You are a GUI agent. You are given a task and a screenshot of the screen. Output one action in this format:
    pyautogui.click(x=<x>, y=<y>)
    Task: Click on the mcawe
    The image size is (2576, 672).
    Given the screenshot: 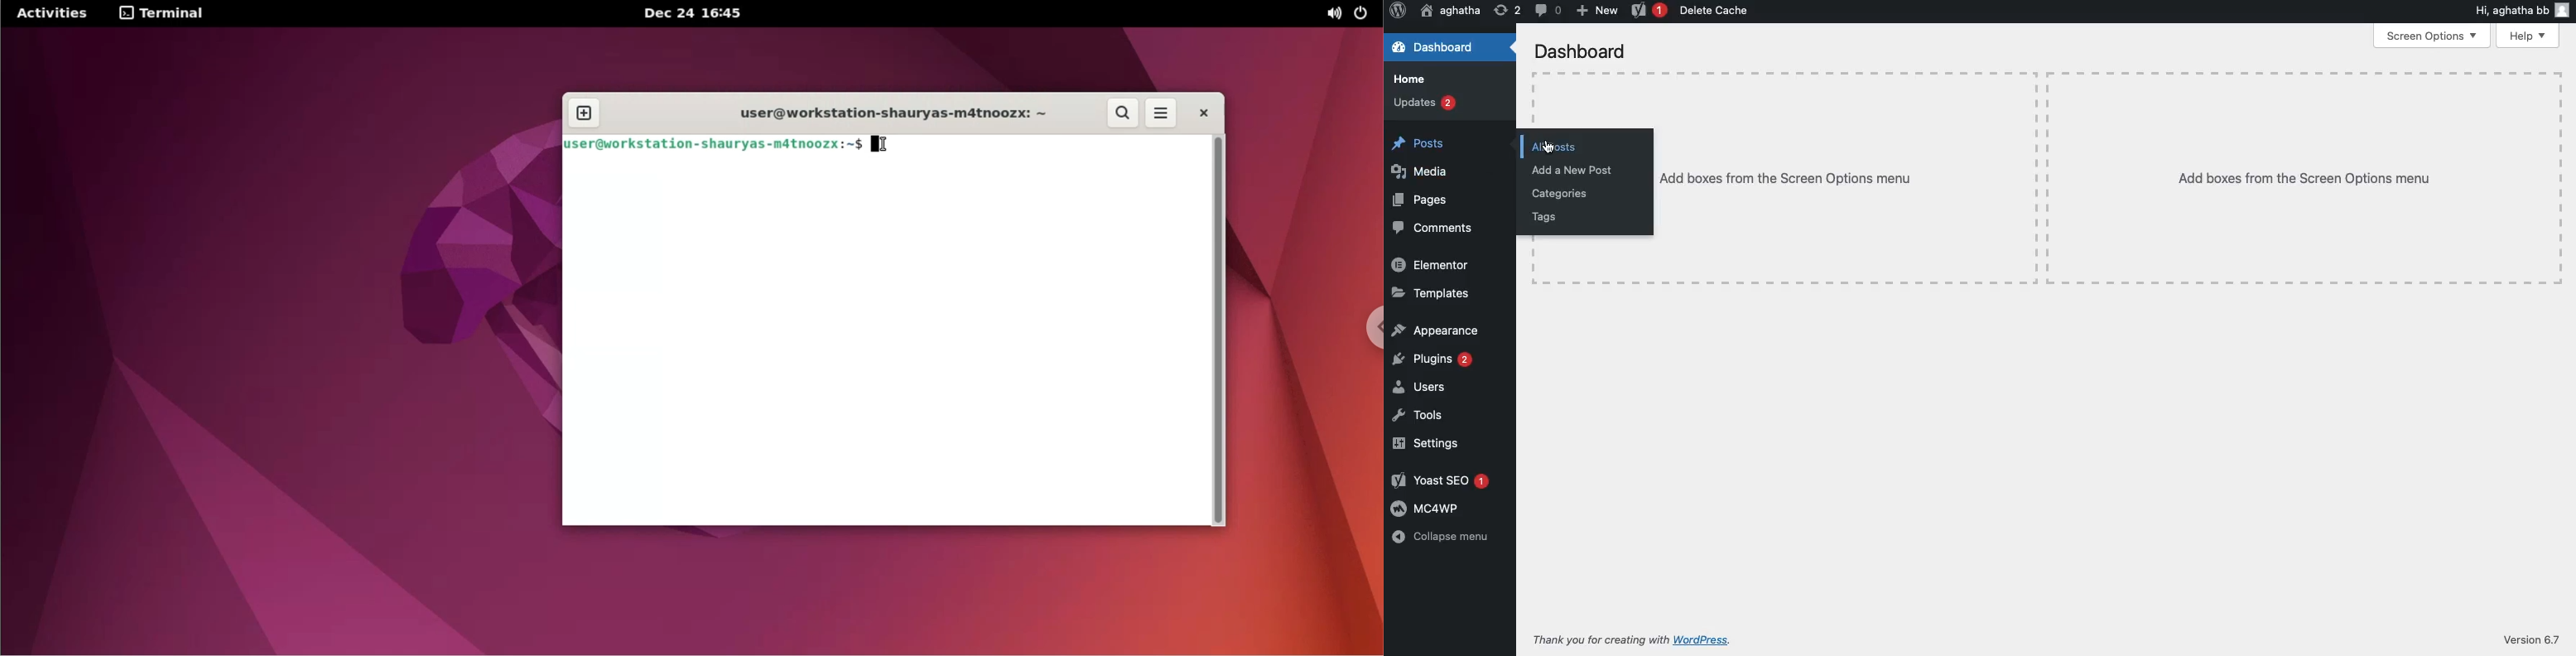 What is the action you would take?
    pyautogui.click(x=1427, y=508)
    